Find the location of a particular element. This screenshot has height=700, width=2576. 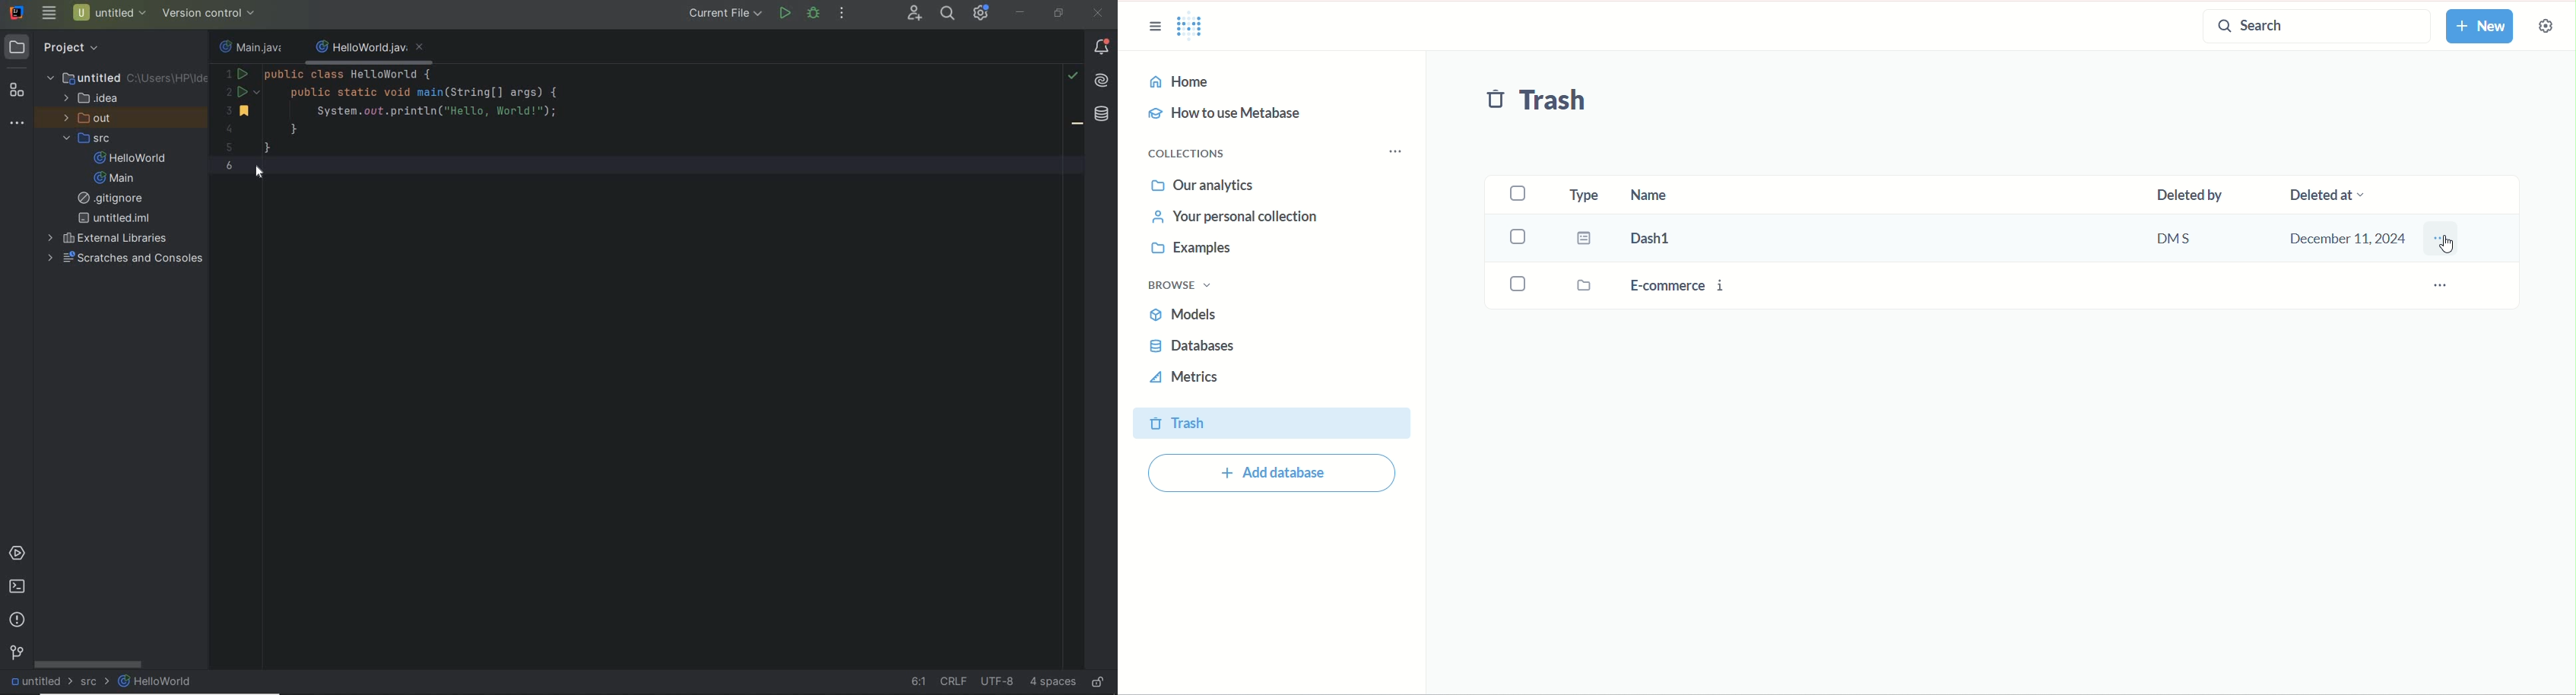

code with me is located at coordinates (915, 13).